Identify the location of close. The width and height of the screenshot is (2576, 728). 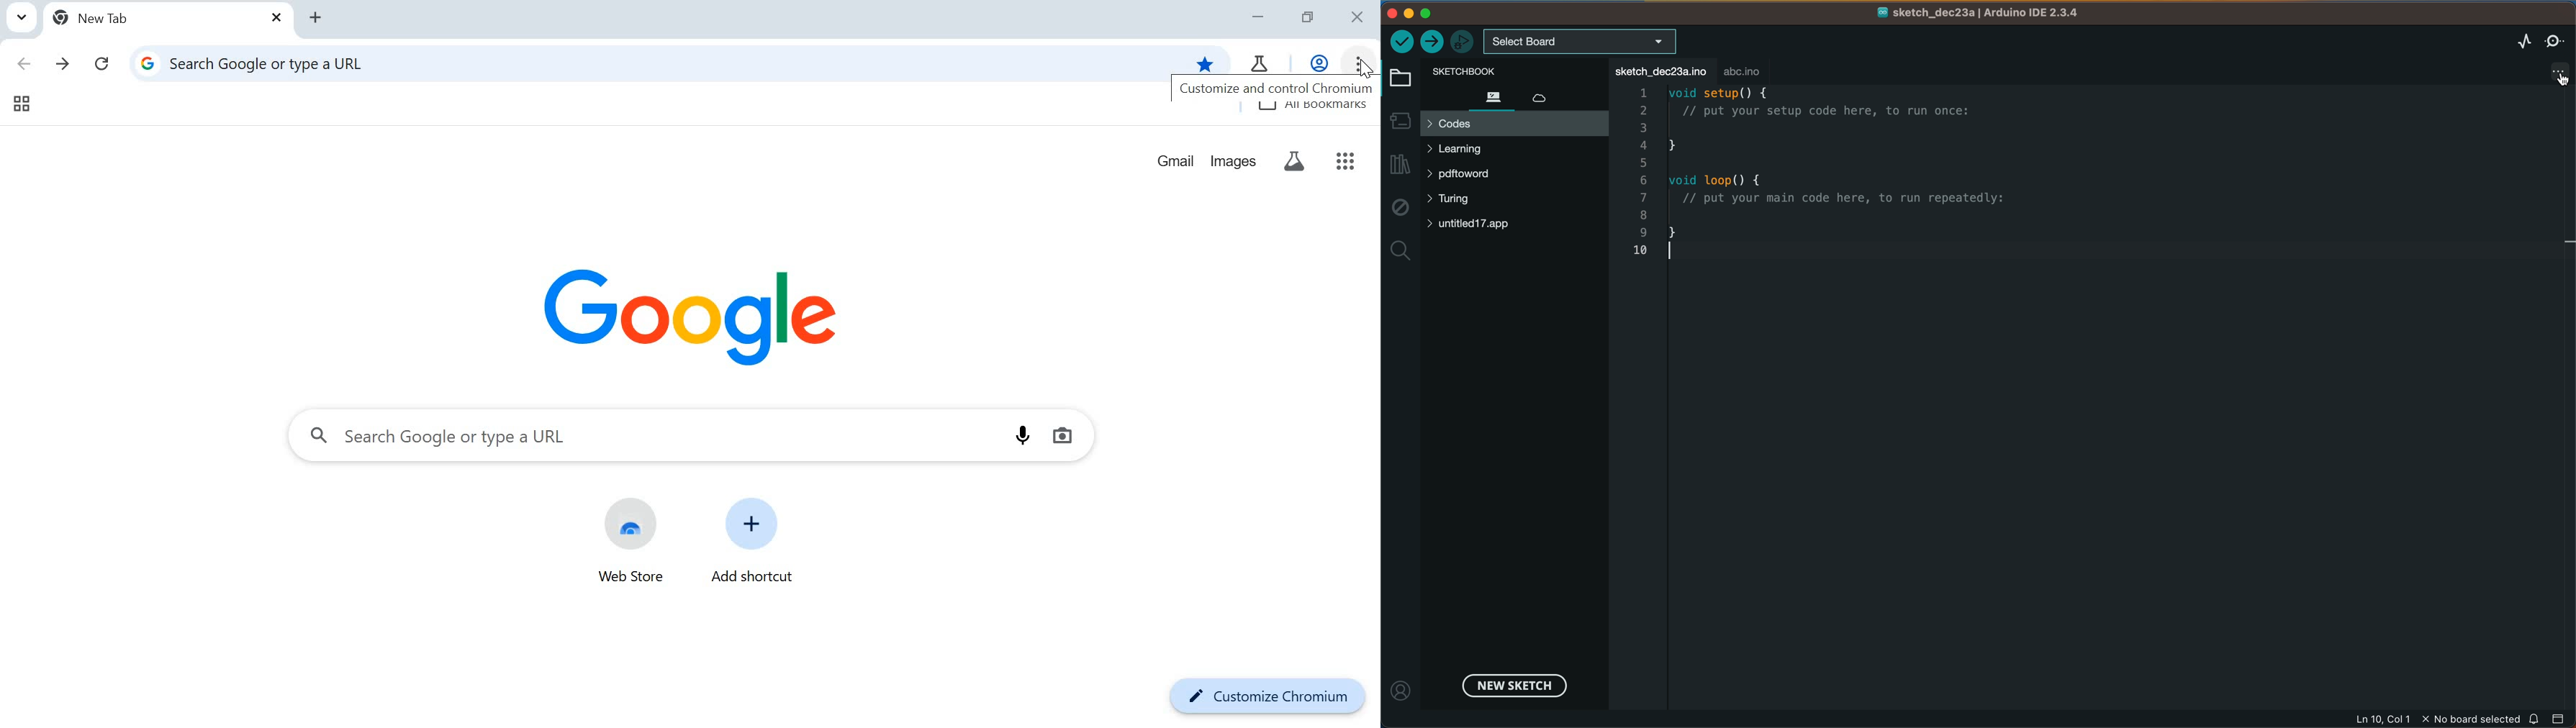
(1357, 20).